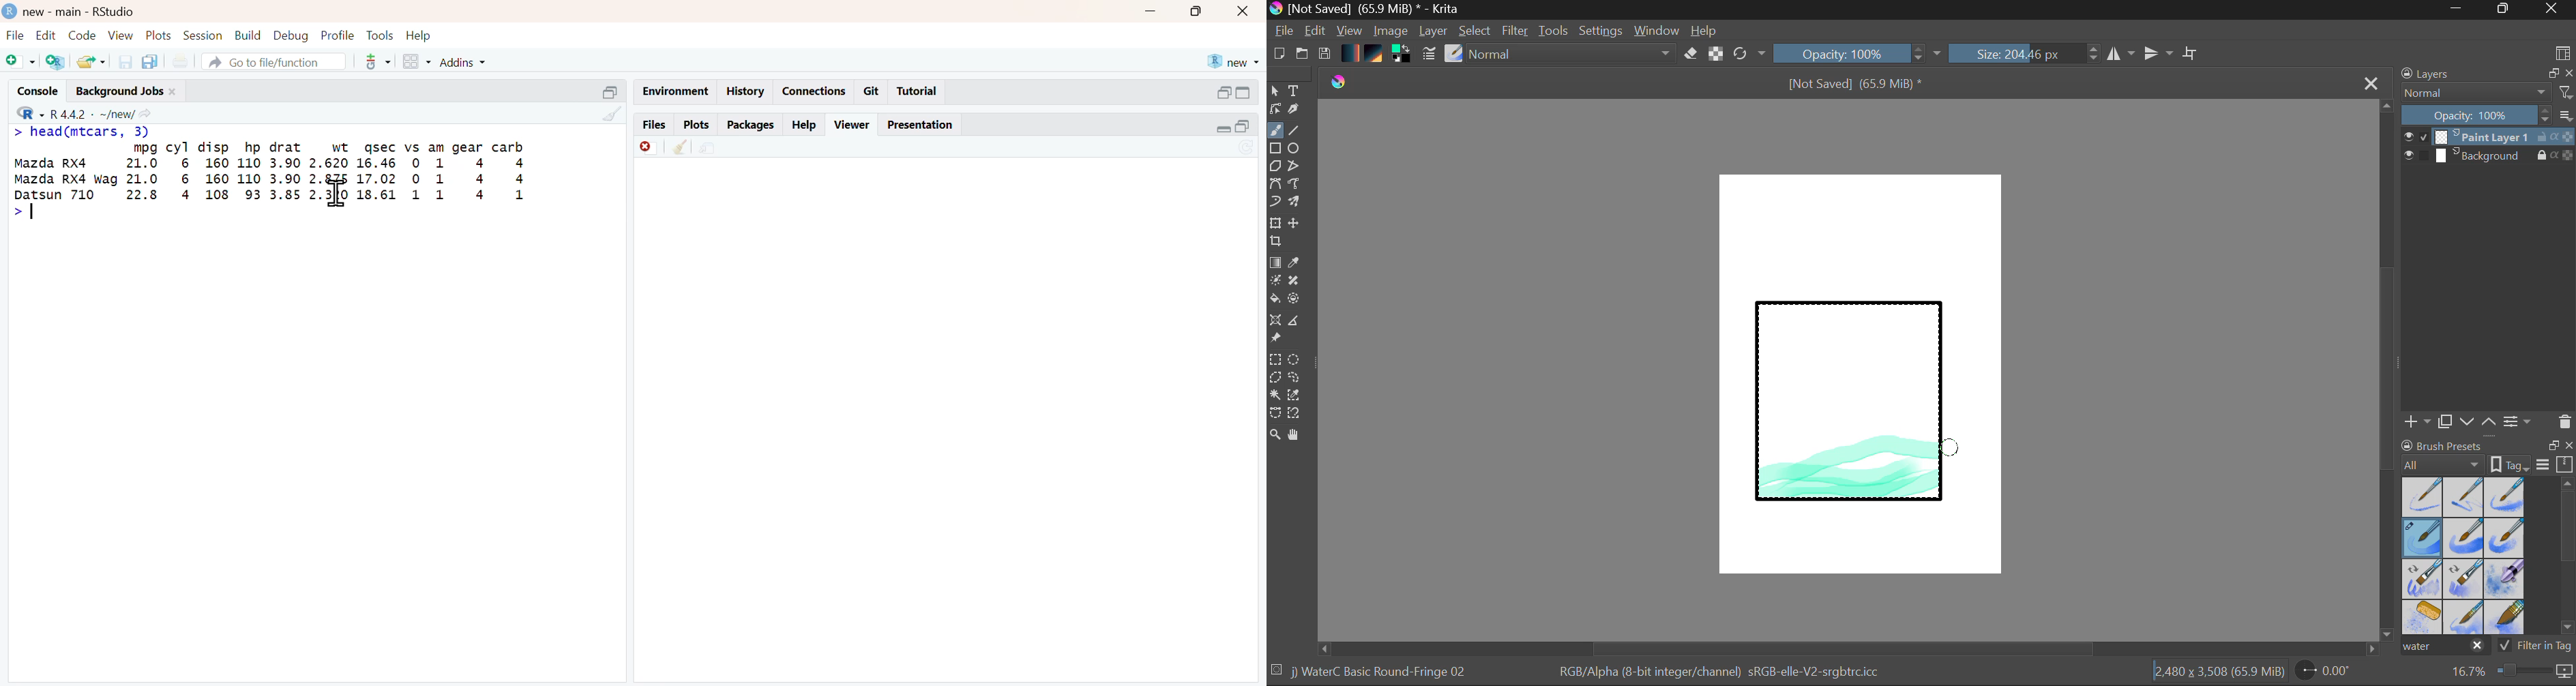  I want to click on ® new +, so click(1236, 61).